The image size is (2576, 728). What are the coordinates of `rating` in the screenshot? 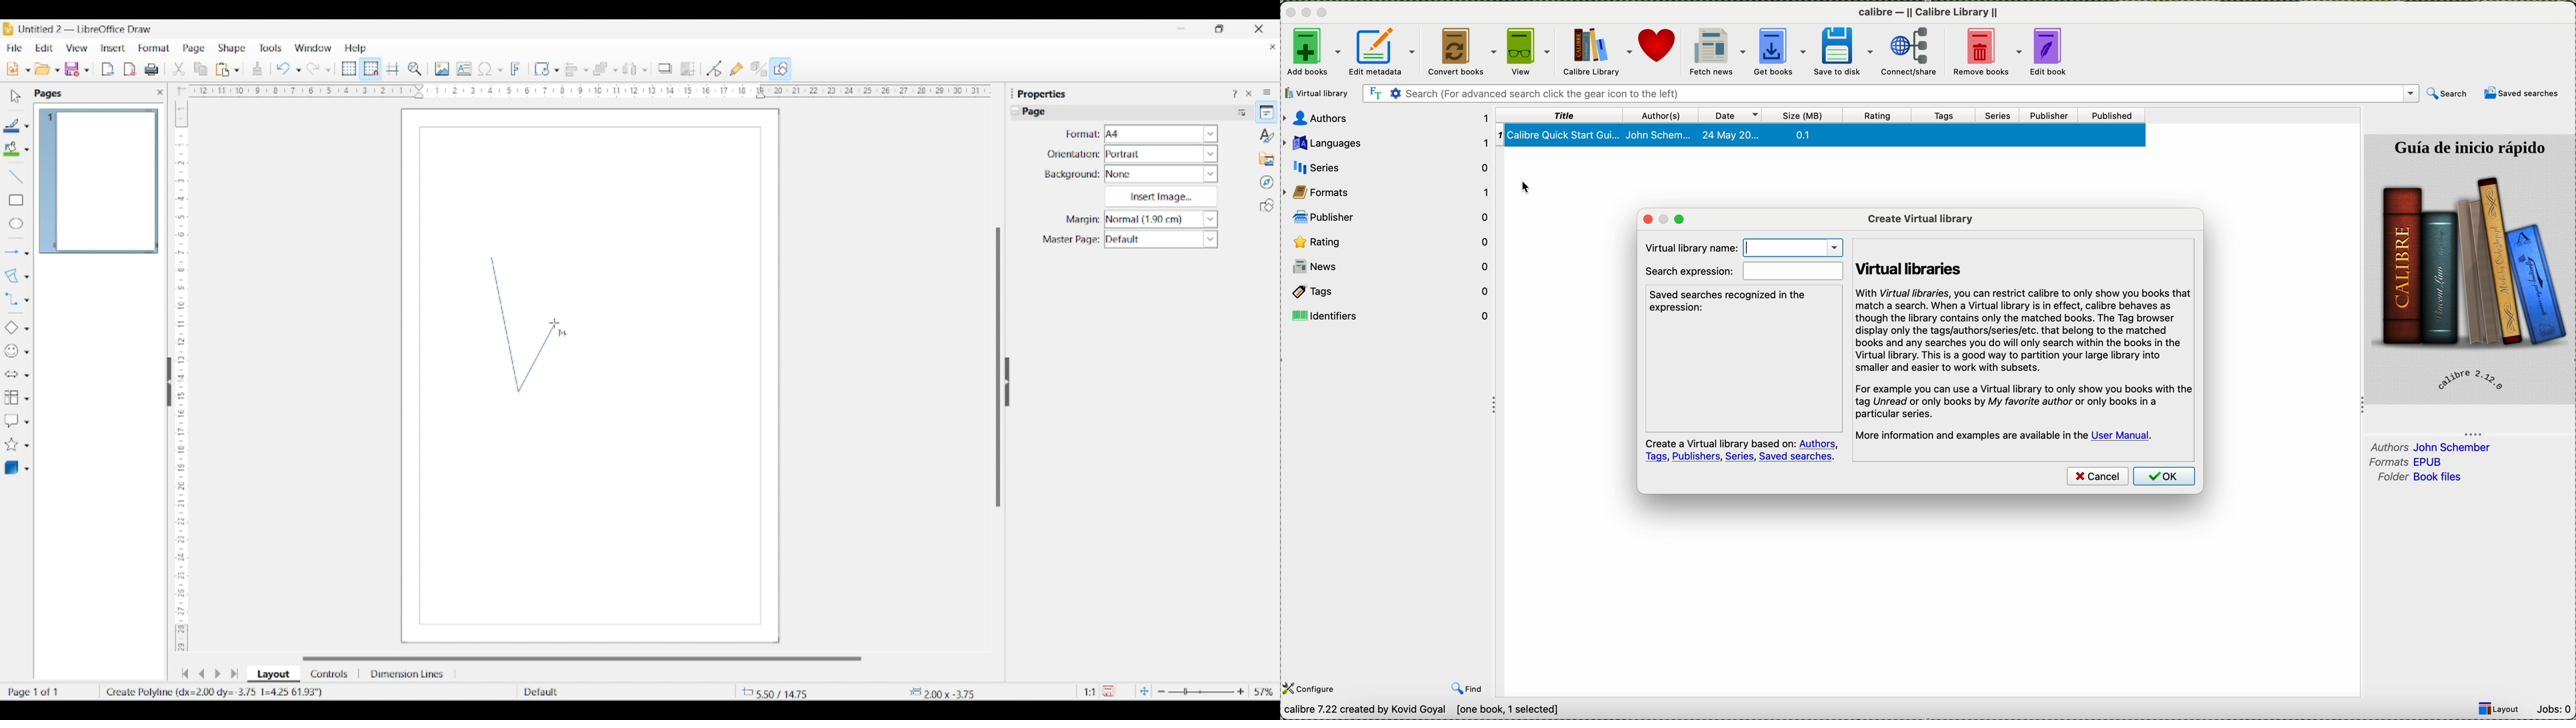 It's located at (1390, 242).